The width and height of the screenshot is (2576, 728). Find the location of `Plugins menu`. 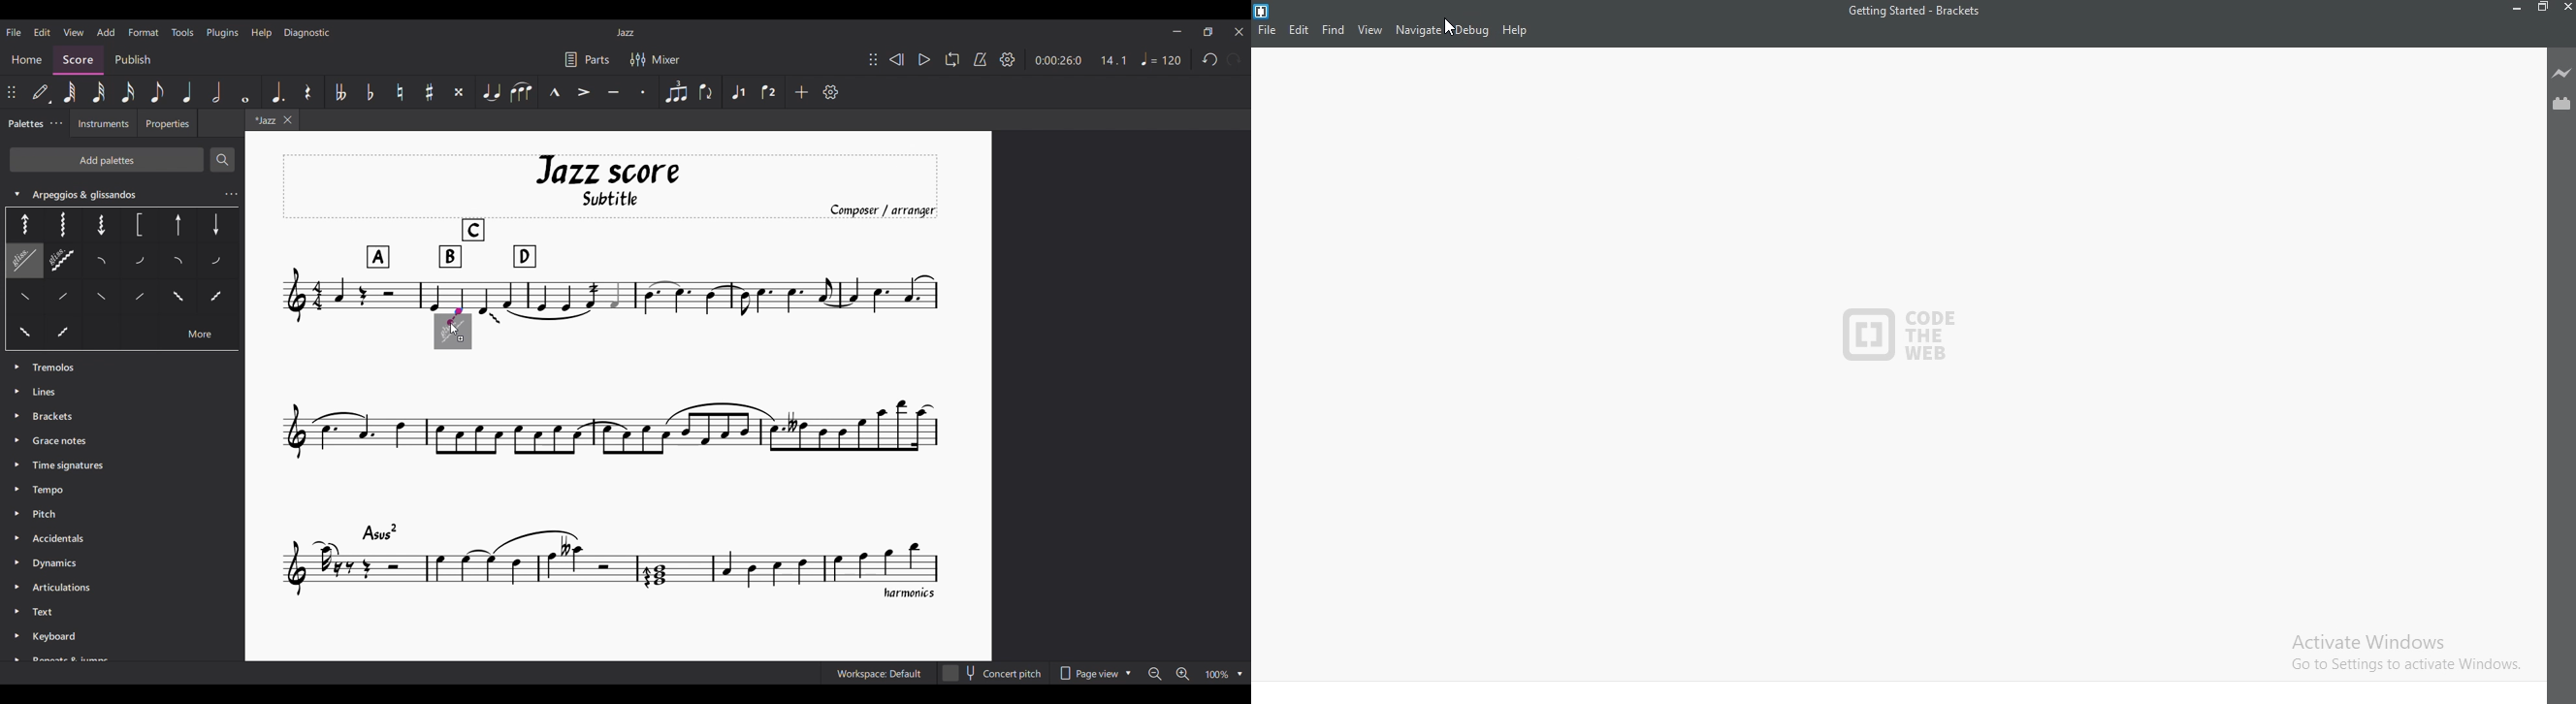

Plugins menu is located at coordinates (223, 33).